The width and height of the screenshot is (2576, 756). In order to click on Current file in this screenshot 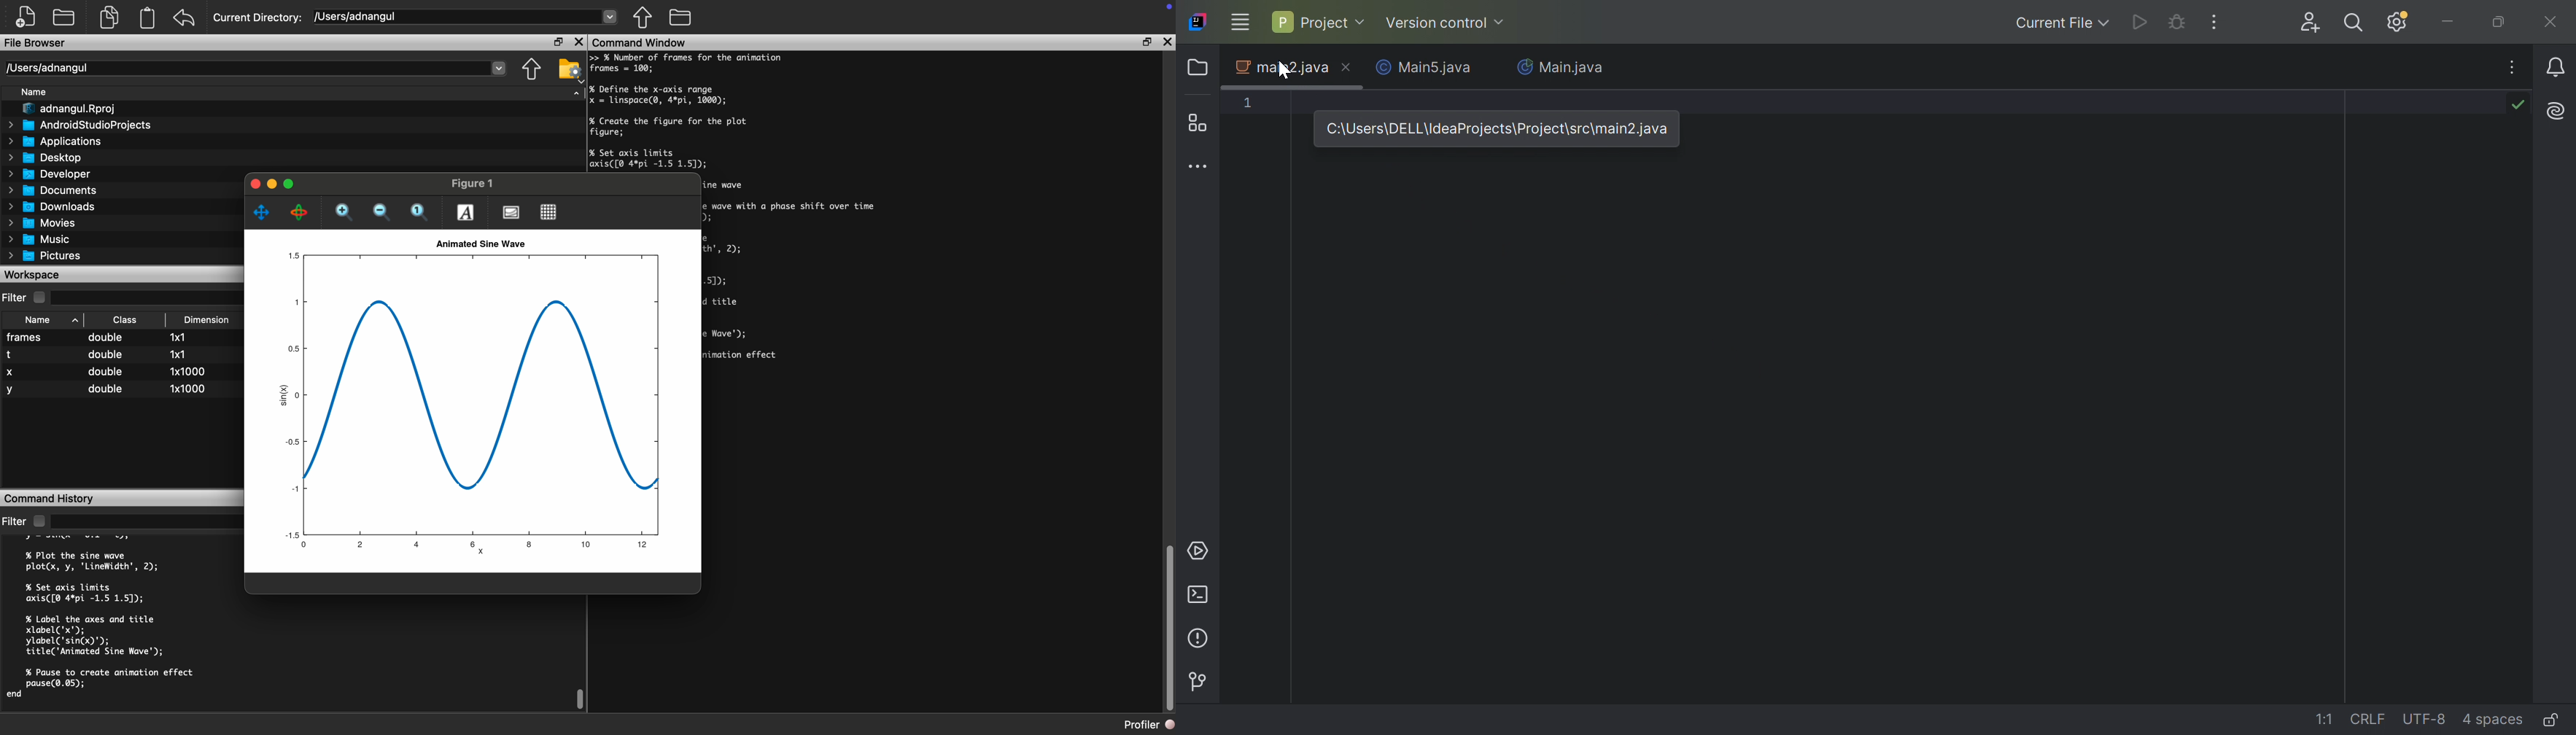, I will do `click(2062, 22)`.